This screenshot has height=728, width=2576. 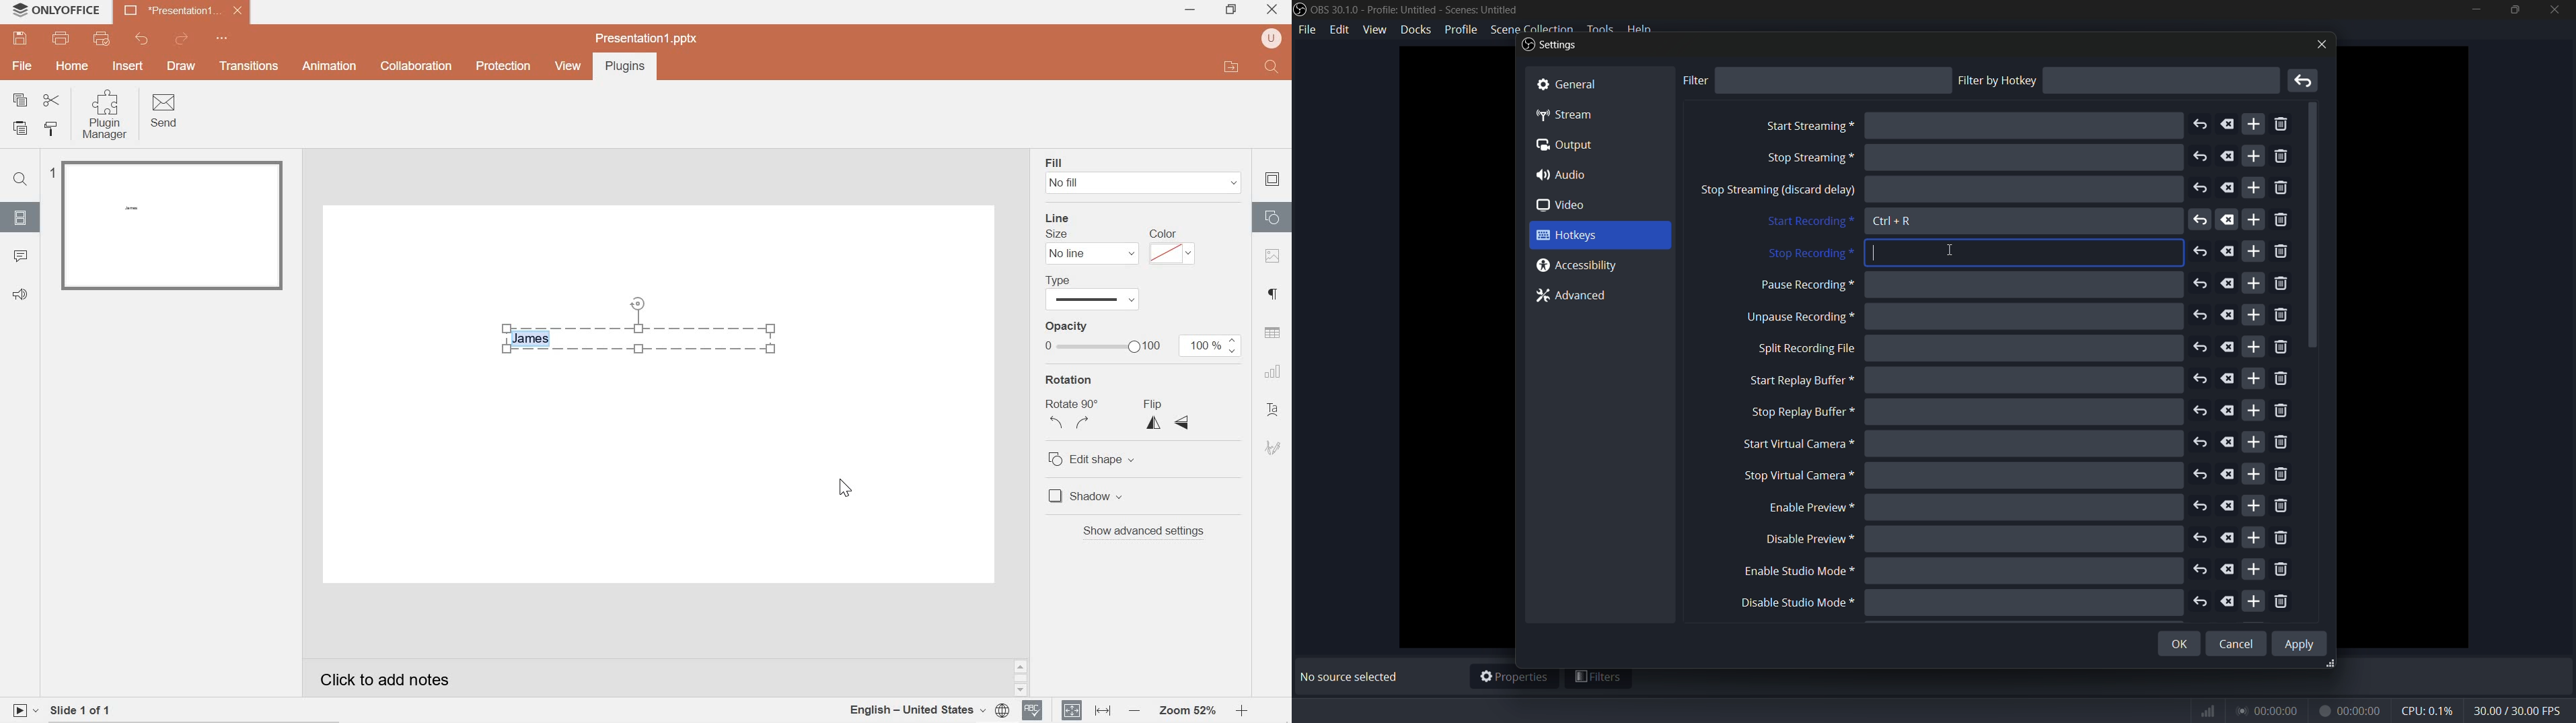 I want to click on Cancel, so click(x=2238, y=639).